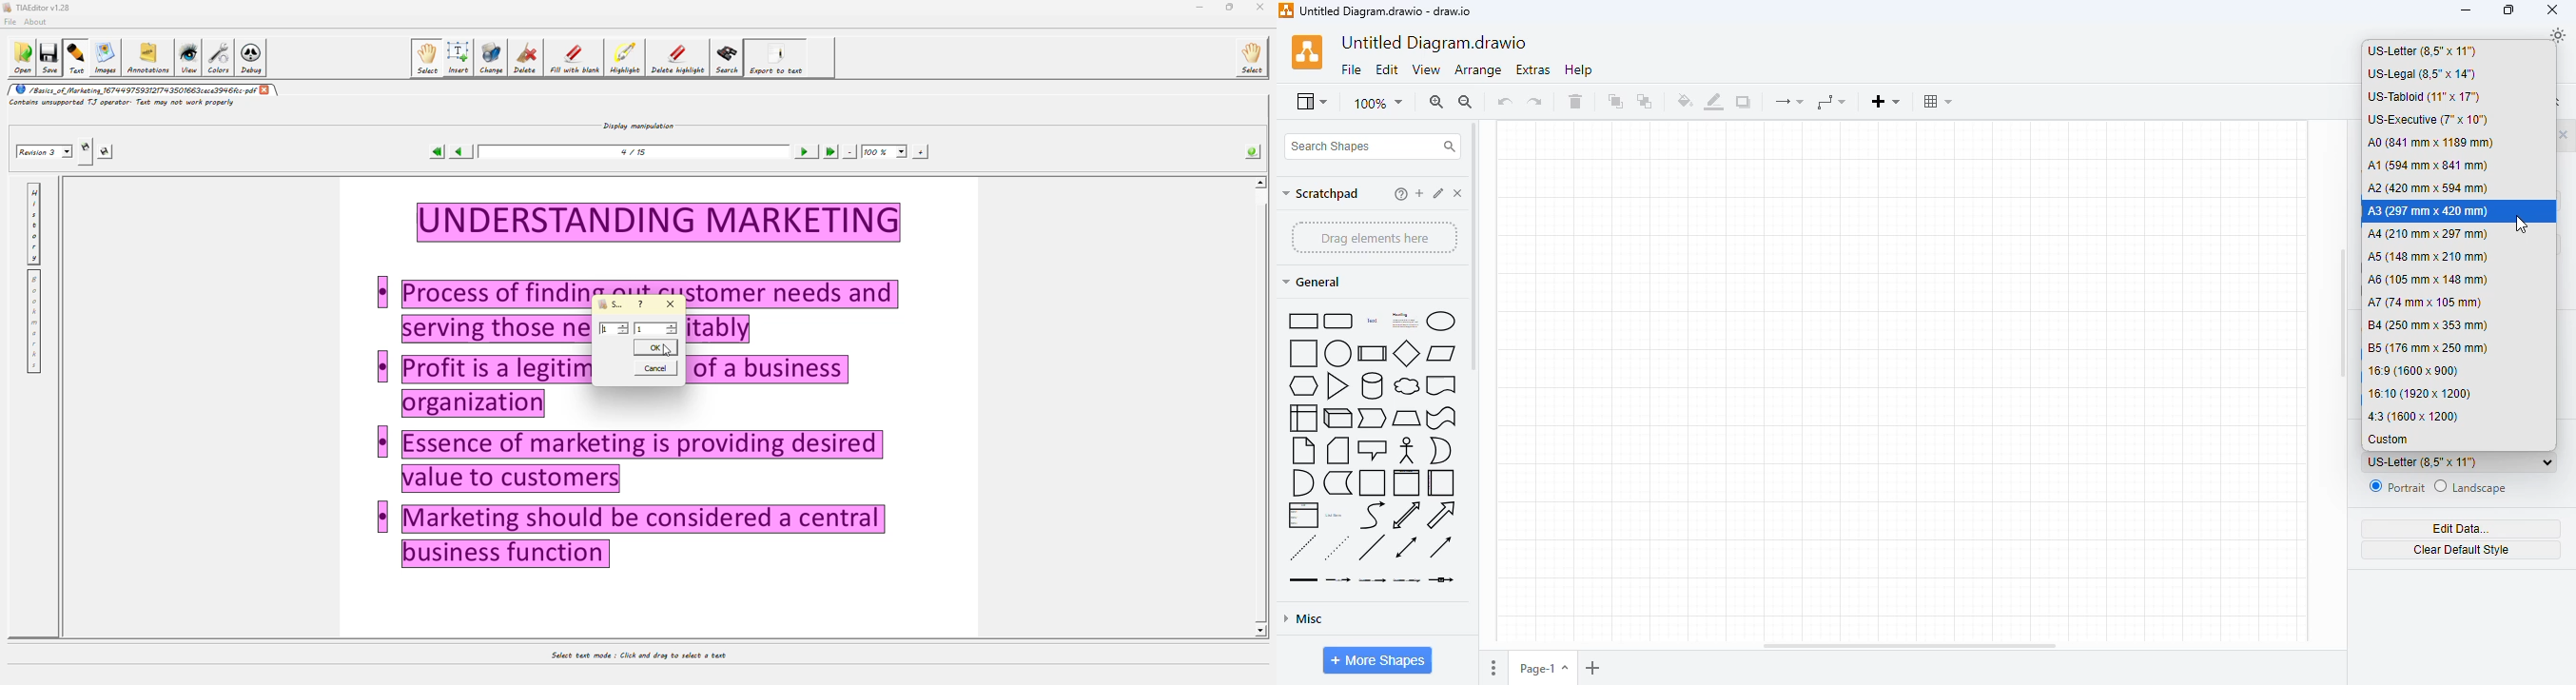 This screenshot has width=2576, height=700. Describe the element at coordinates (1337, 580) in the screenshot. I see `connector with label` at that location.